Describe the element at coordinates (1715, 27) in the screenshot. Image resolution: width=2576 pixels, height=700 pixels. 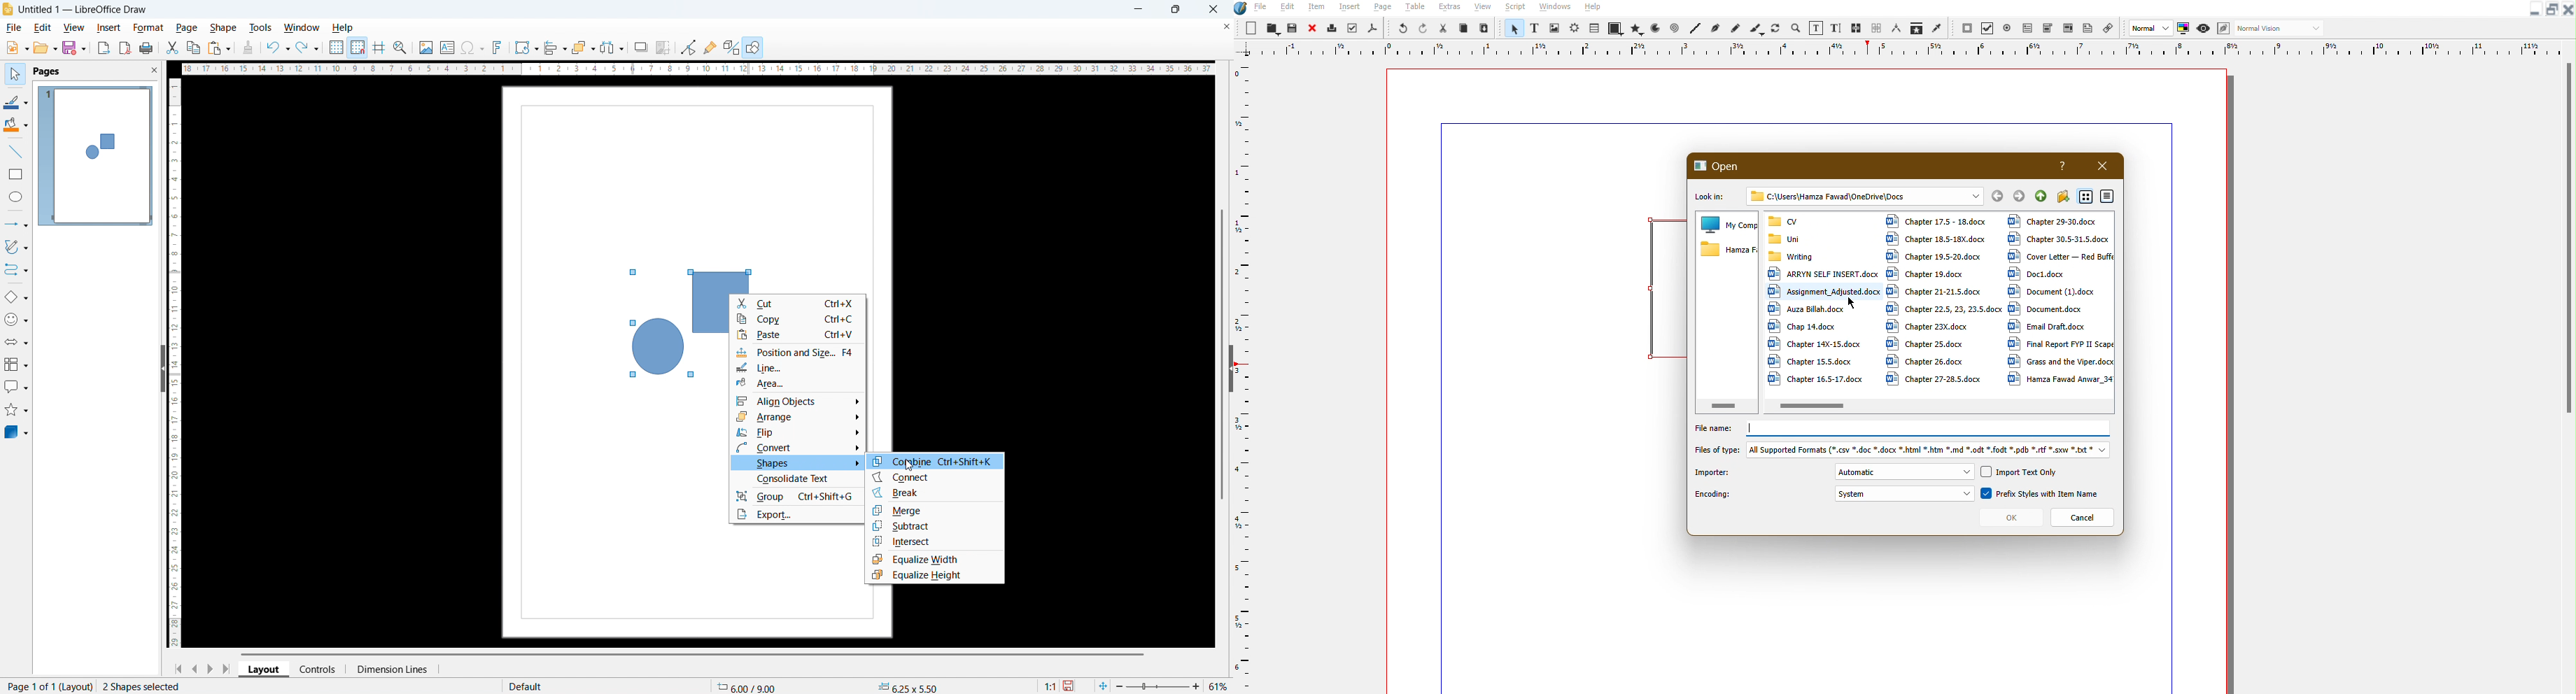
I see `Bezier Curve` at that location.